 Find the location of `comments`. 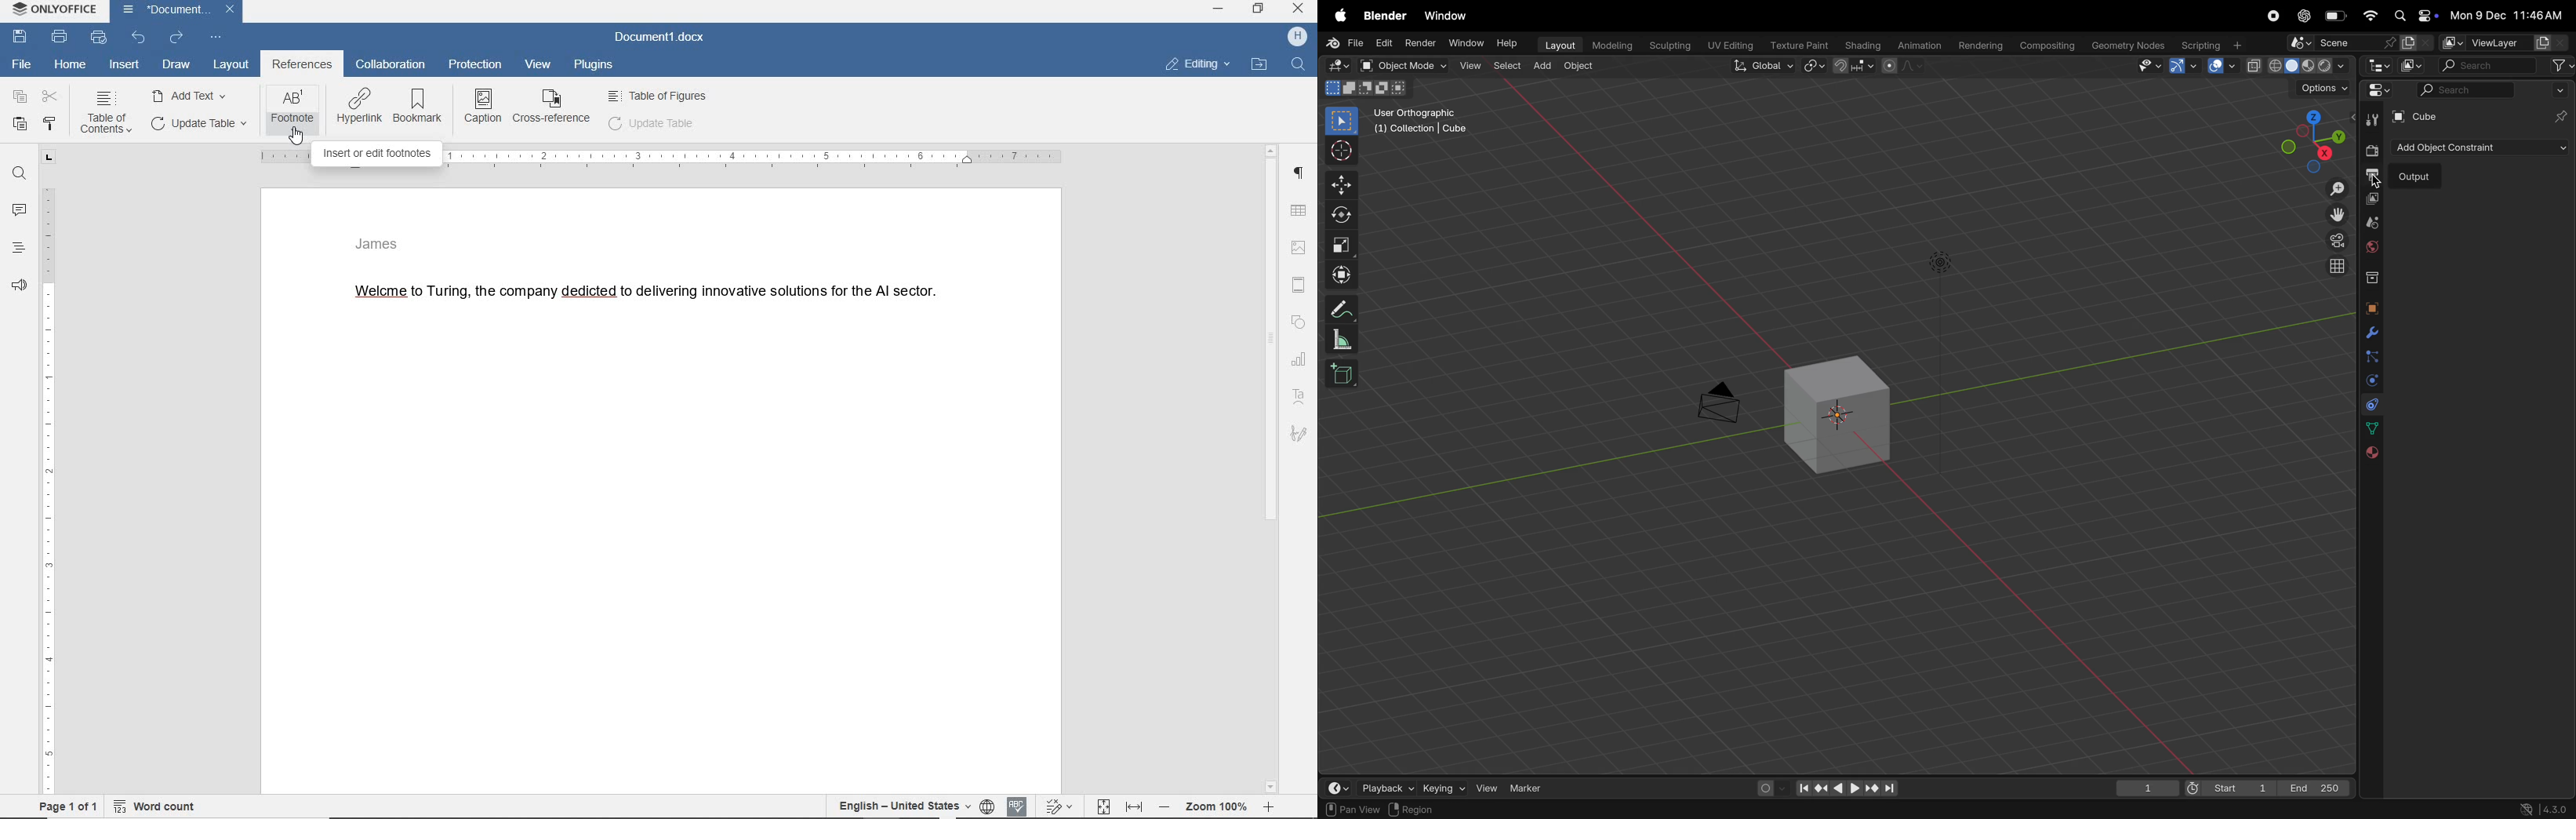

comments is located at coordinates (18, 208).